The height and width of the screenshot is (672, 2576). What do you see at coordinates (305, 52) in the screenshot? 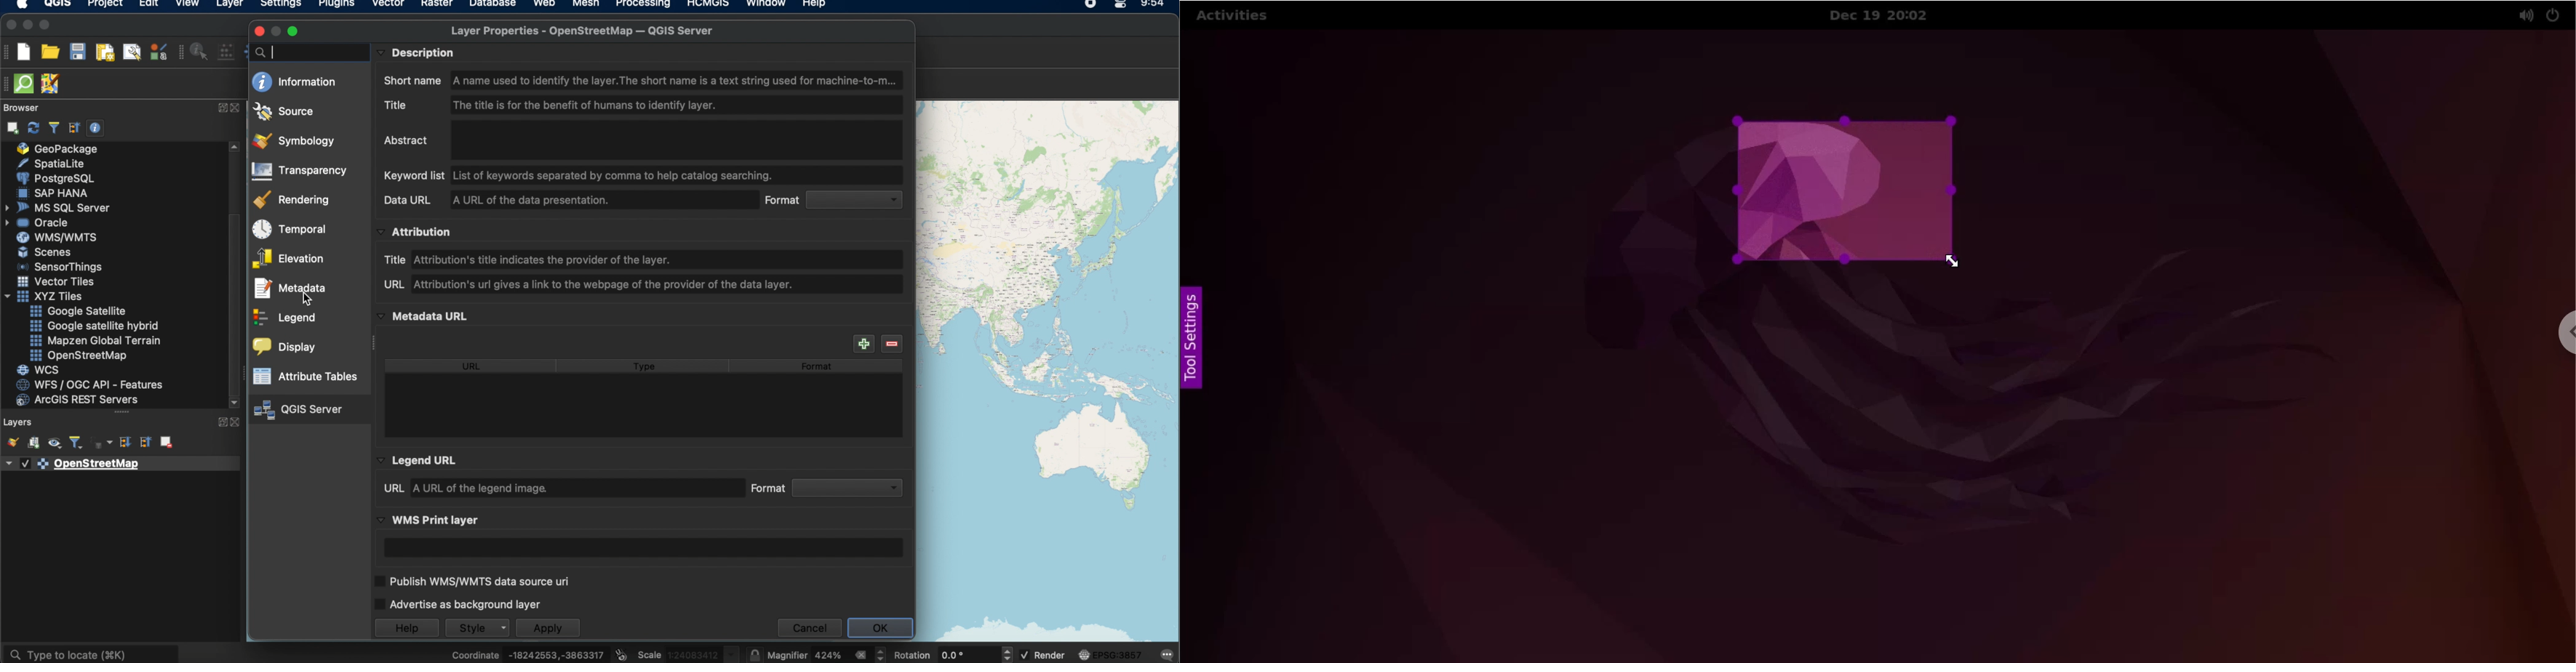
I see `search bar layer properties` at bounding box center [305, 52].